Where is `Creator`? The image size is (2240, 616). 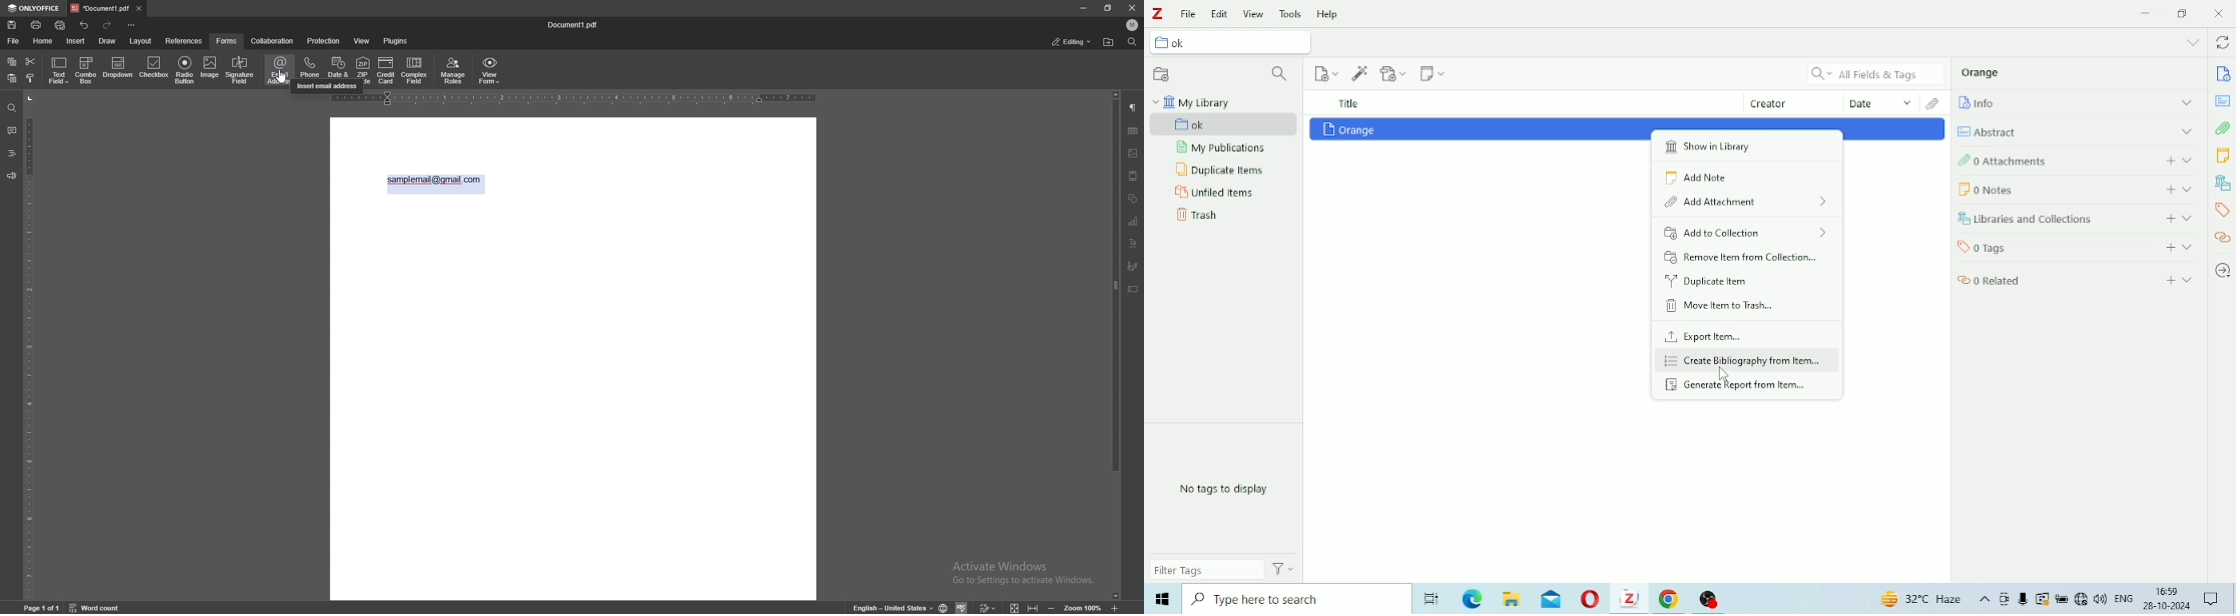 Creator is located at coordinates (1794, 102).